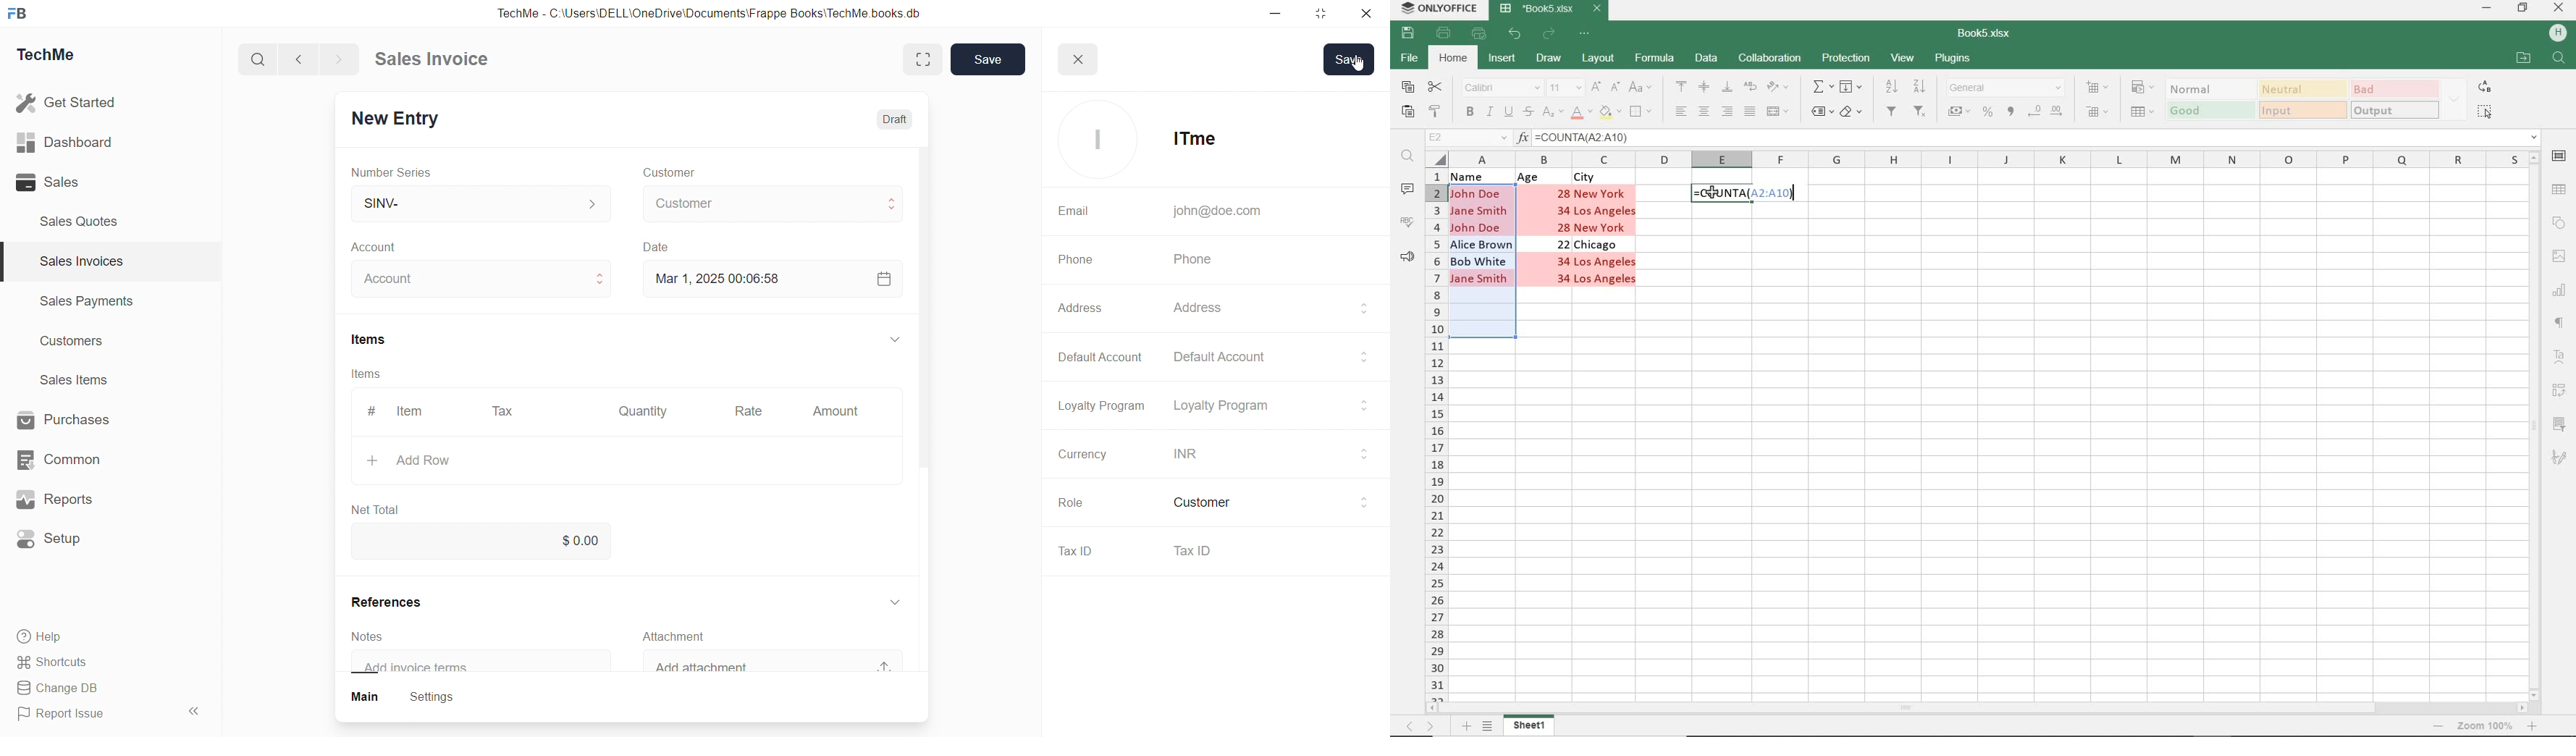  What do you see at coordinates (80, 345) in the screenshot?
I see `Customers` at bounding box center [80, 345].